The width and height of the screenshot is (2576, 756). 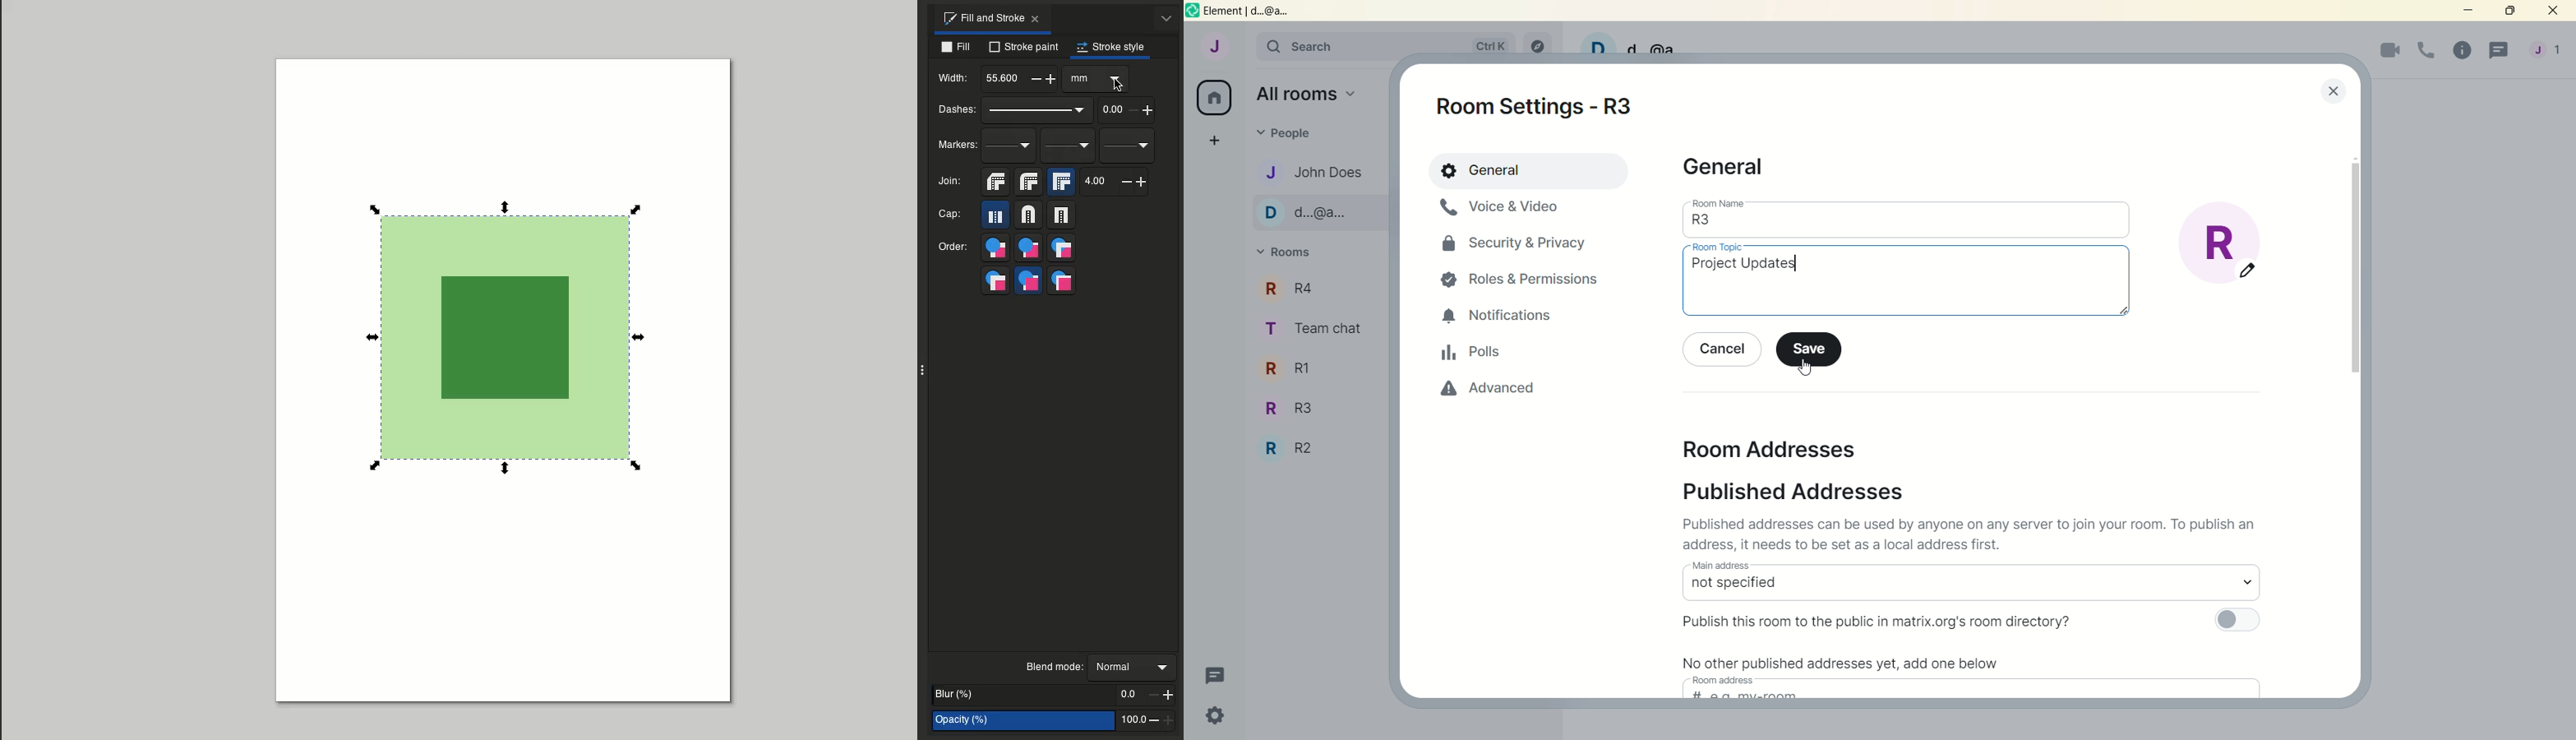 What do you see at coordinates (1722, 348) in the screenshot?
I see `cancel` at bounding box center [1722, 348].